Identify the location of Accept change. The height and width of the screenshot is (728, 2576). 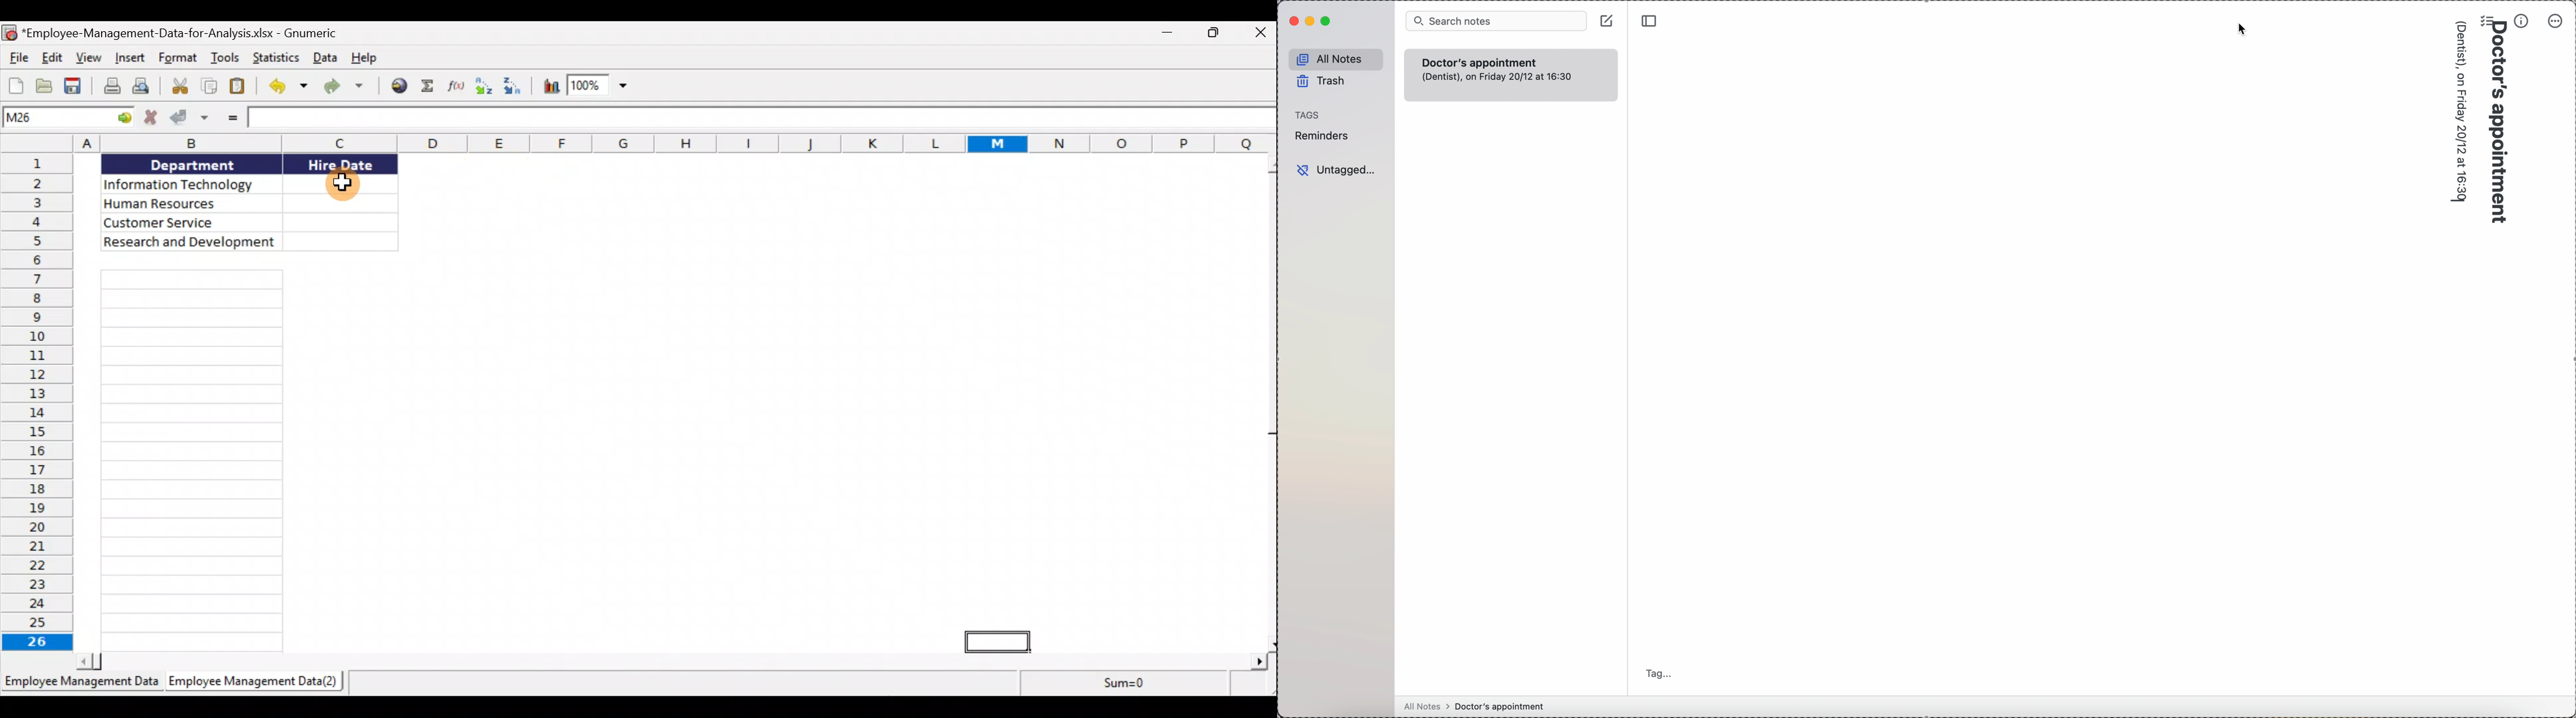
(190, 120).